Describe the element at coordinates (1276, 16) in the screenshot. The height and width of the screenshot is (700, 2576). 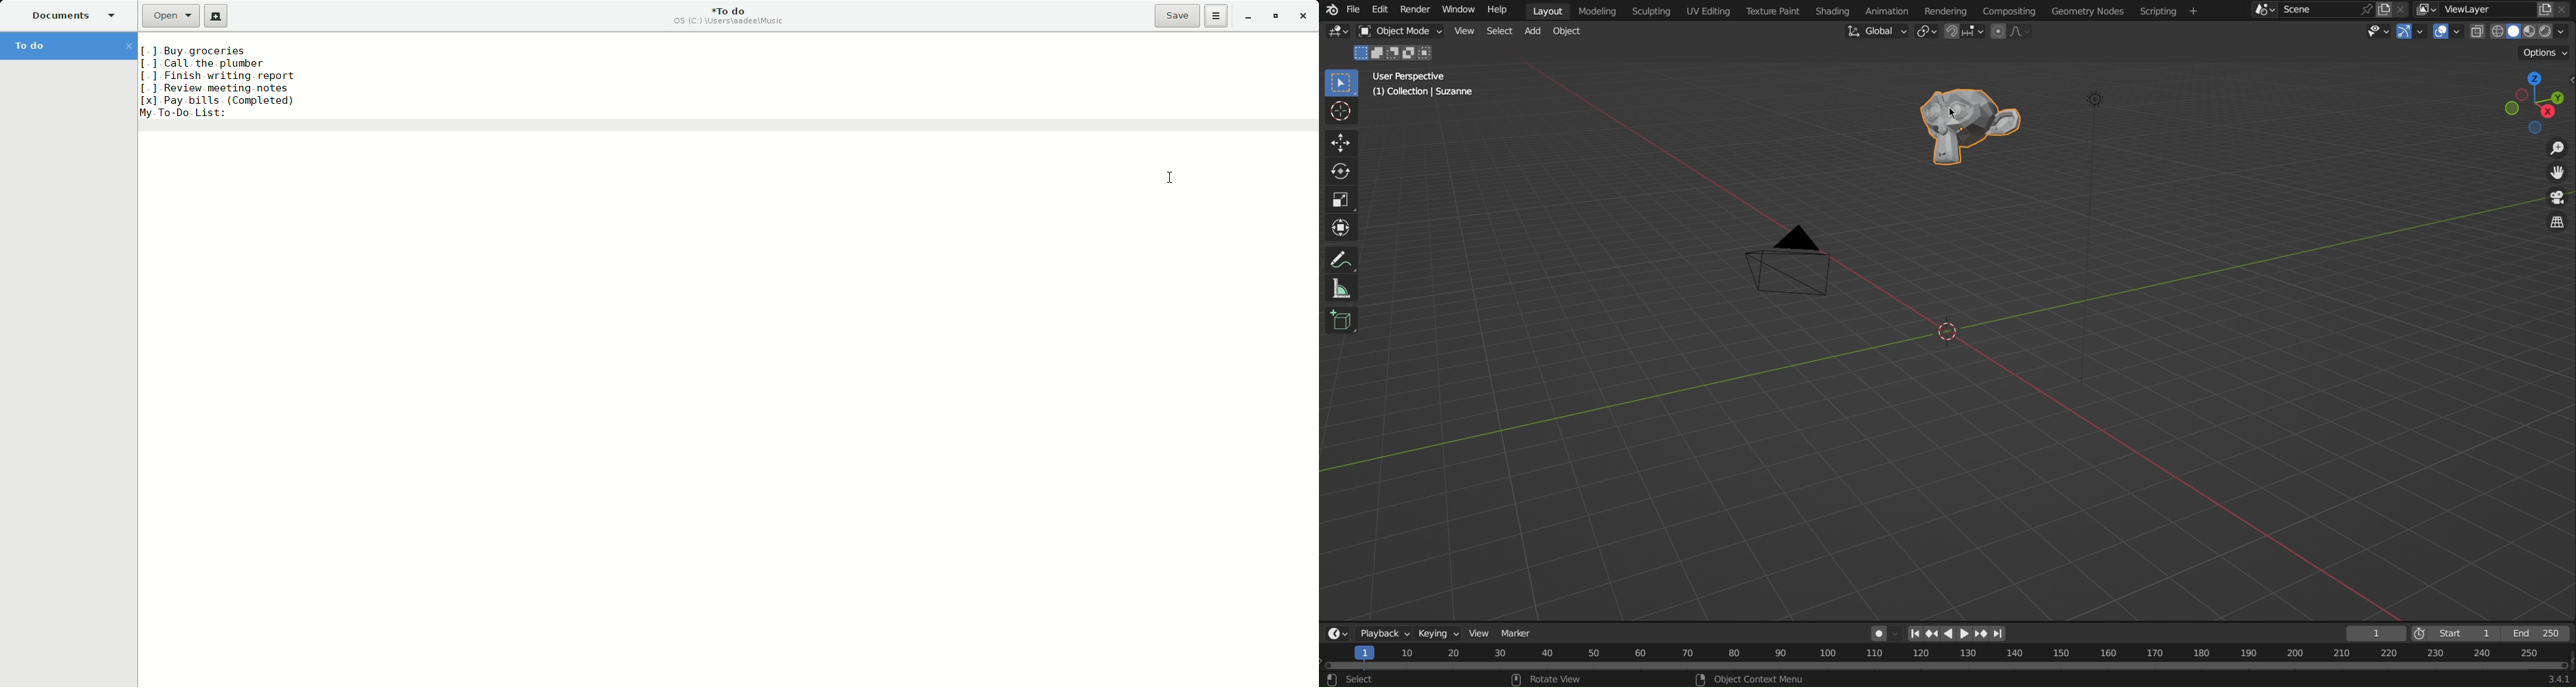
I see `Restore` at that location.